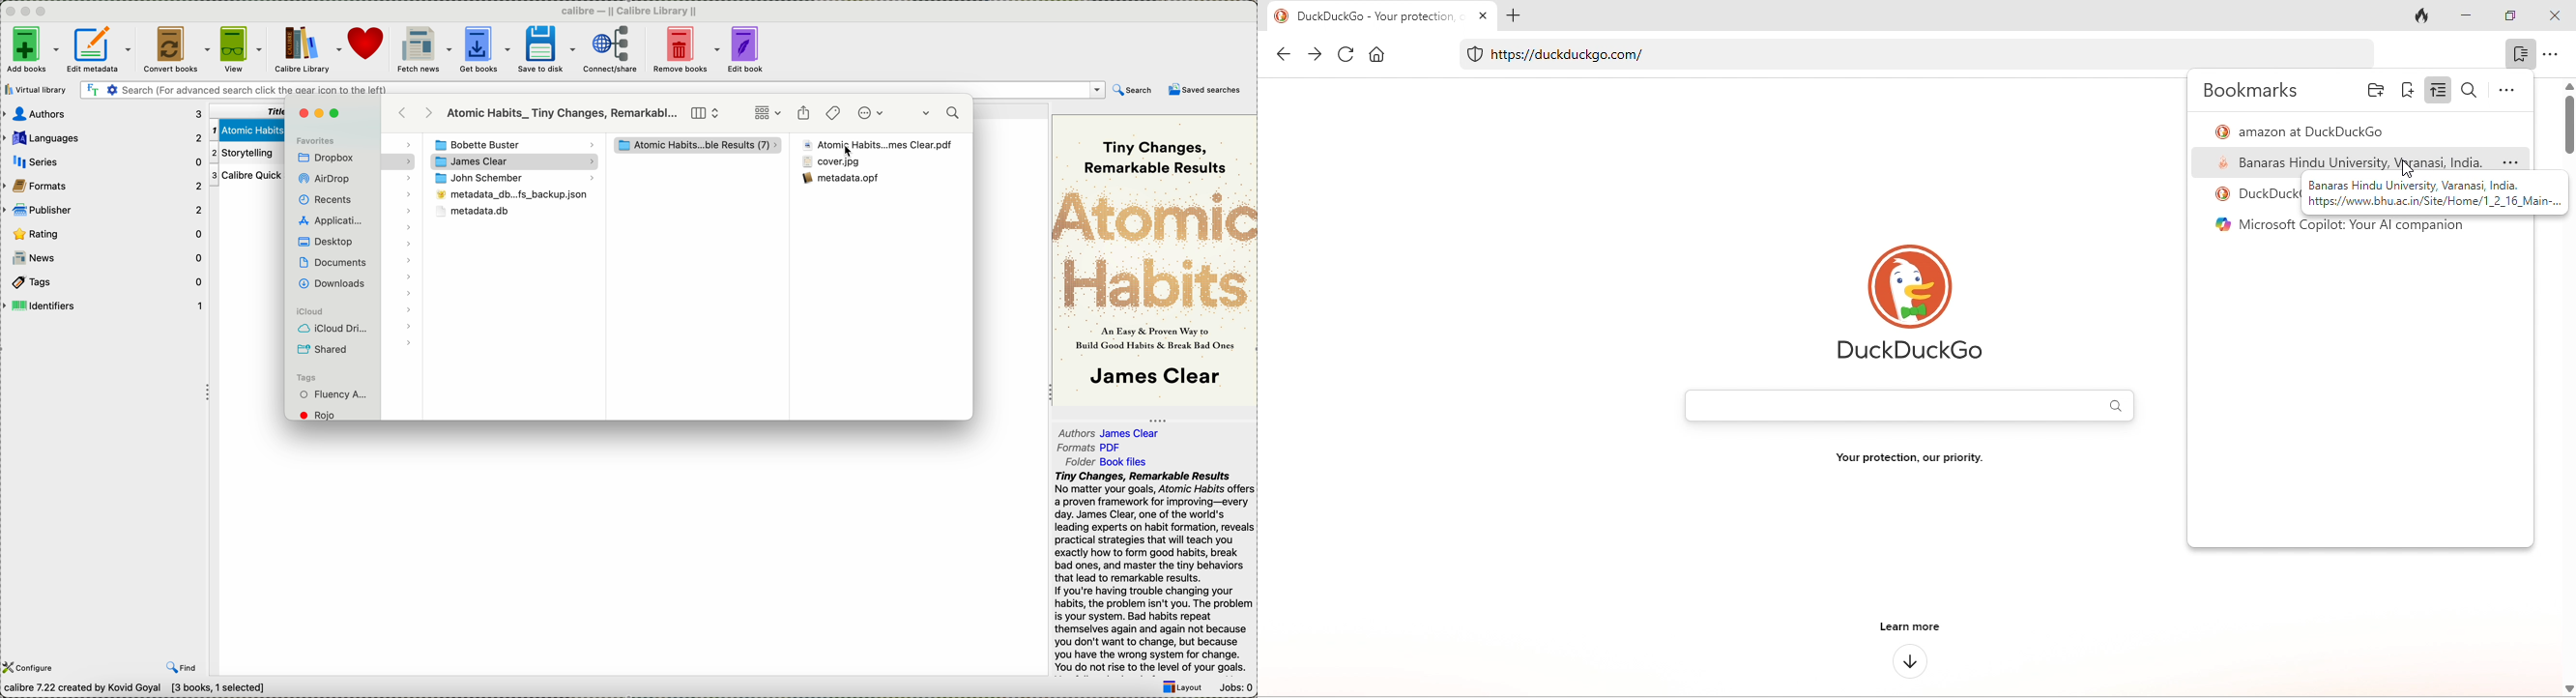 The width and height of the screenshot is (2576, 700). I want to click on search, so click(1134, 92).